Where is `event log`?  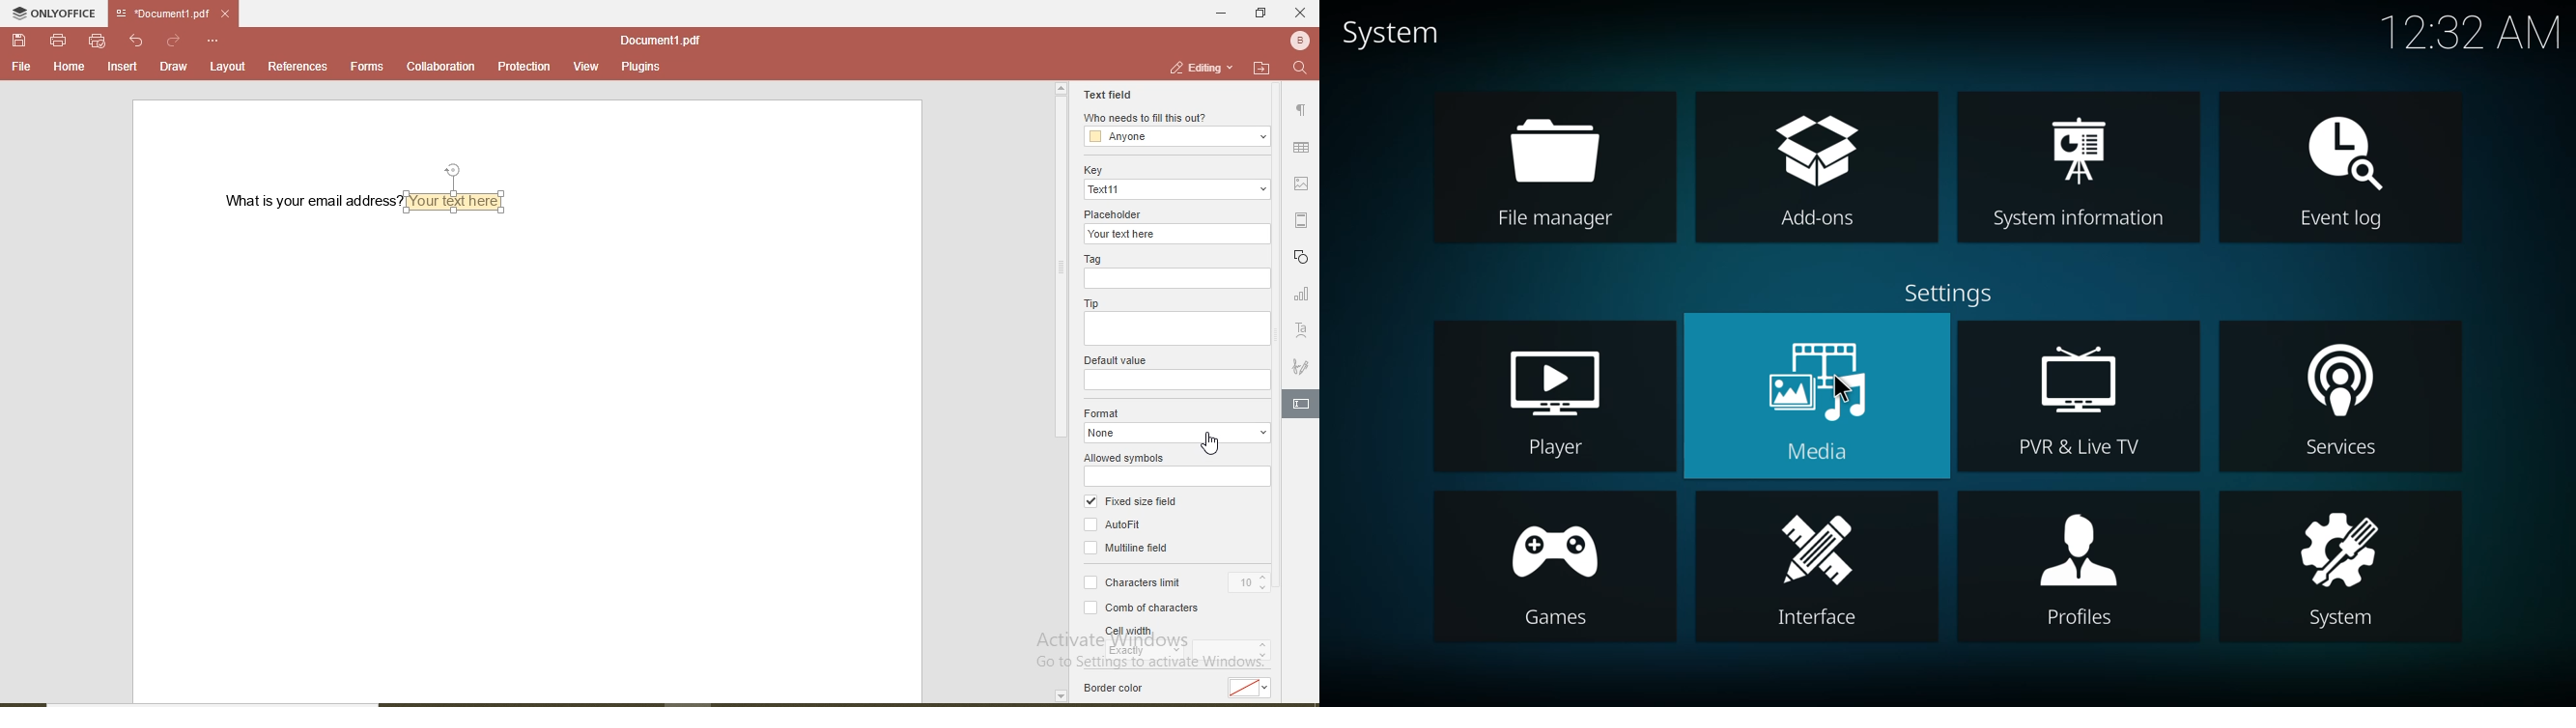 event log is located at coordinates (2343, 170).